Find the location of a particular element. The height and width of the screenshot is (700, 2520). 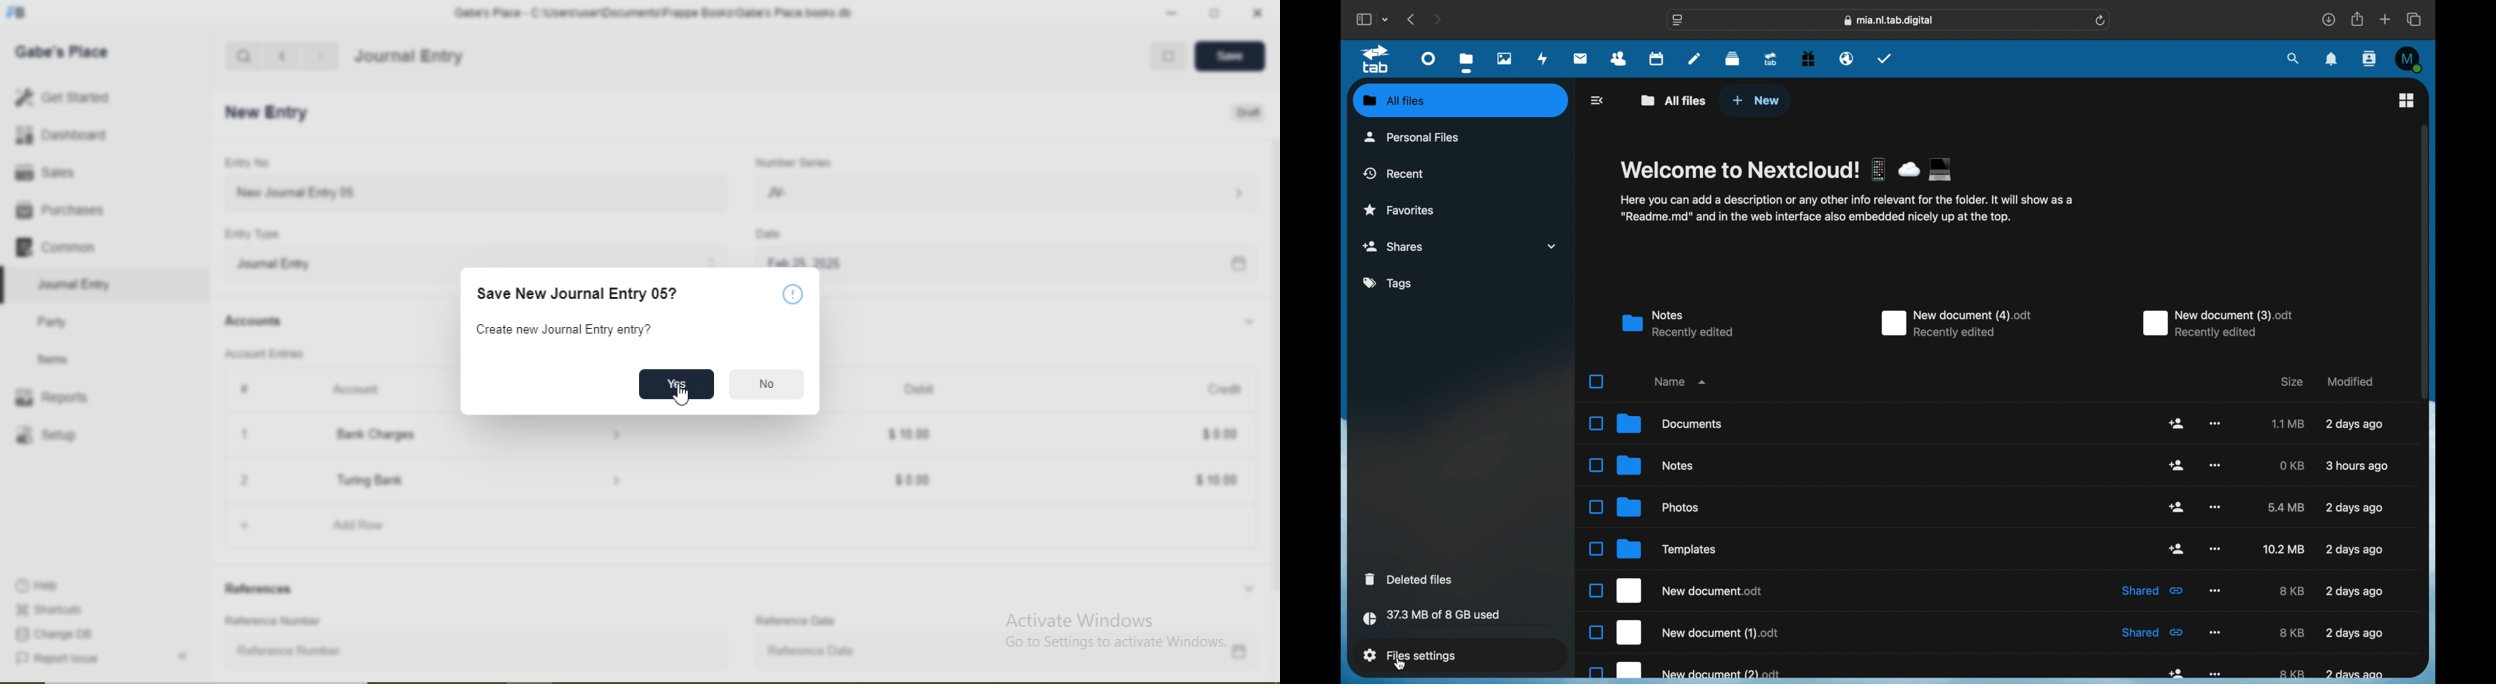

personal files is located at coordinates (1414, 136).